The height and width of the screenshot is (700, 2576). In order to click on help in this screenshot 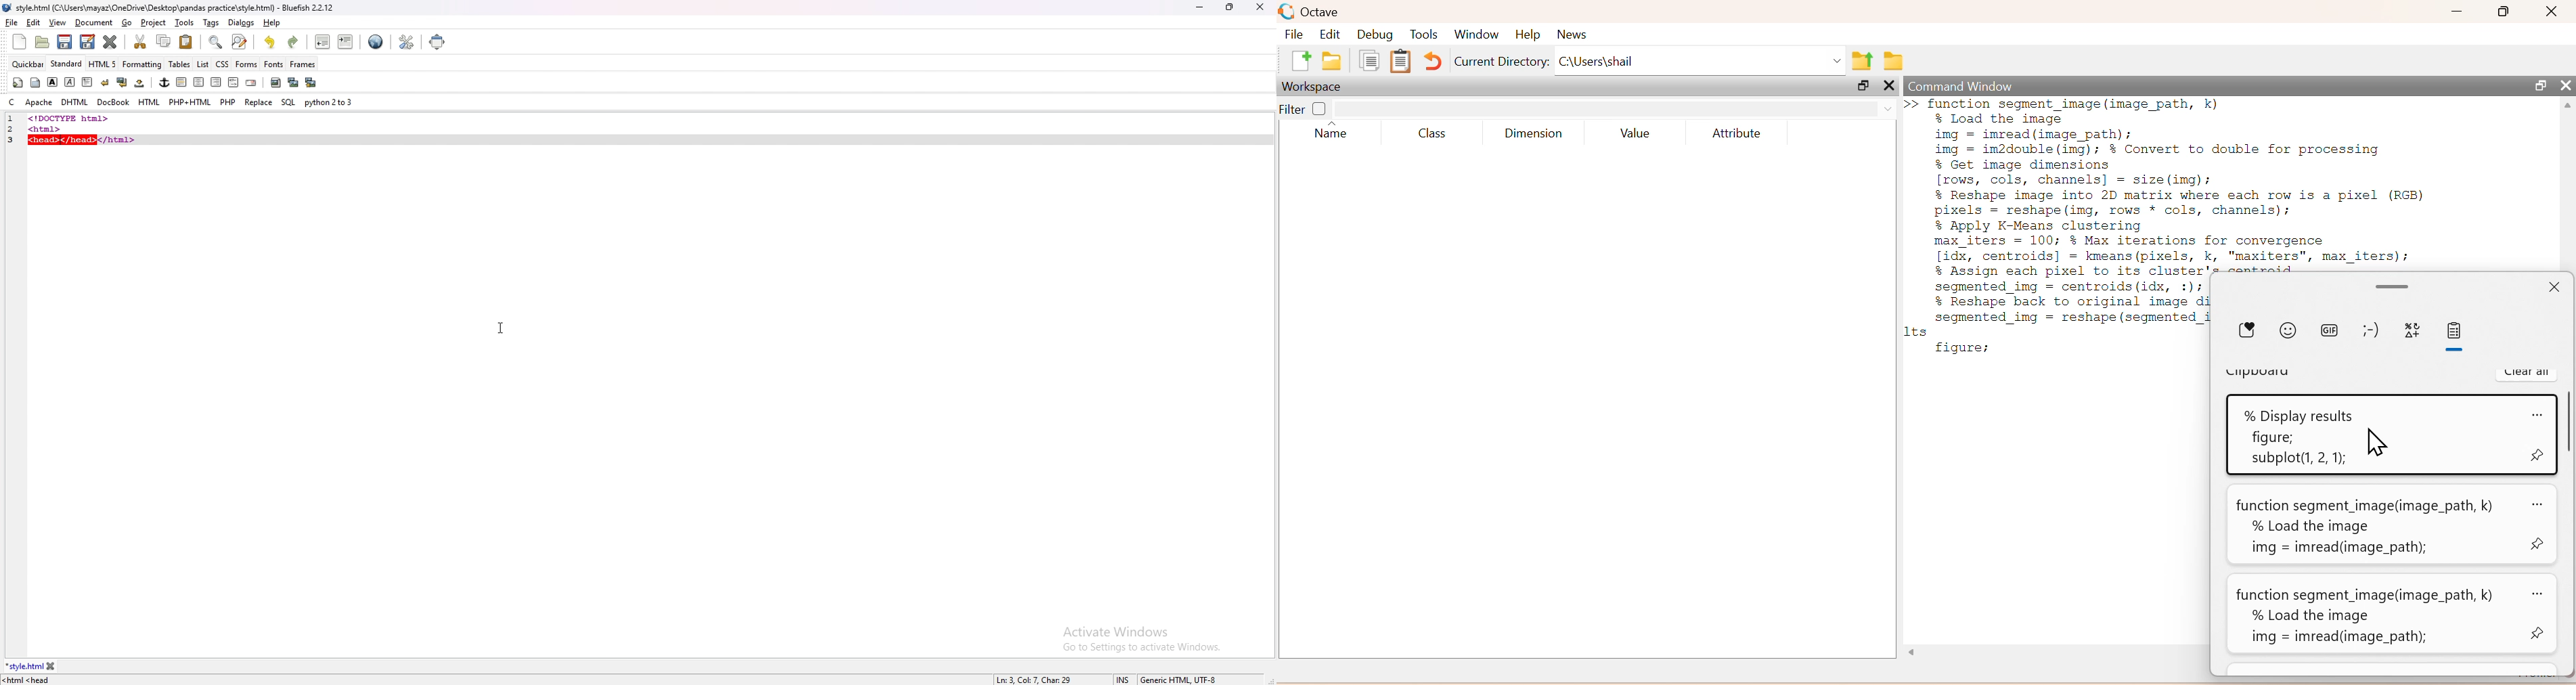, I will do `click(271, 23)`.